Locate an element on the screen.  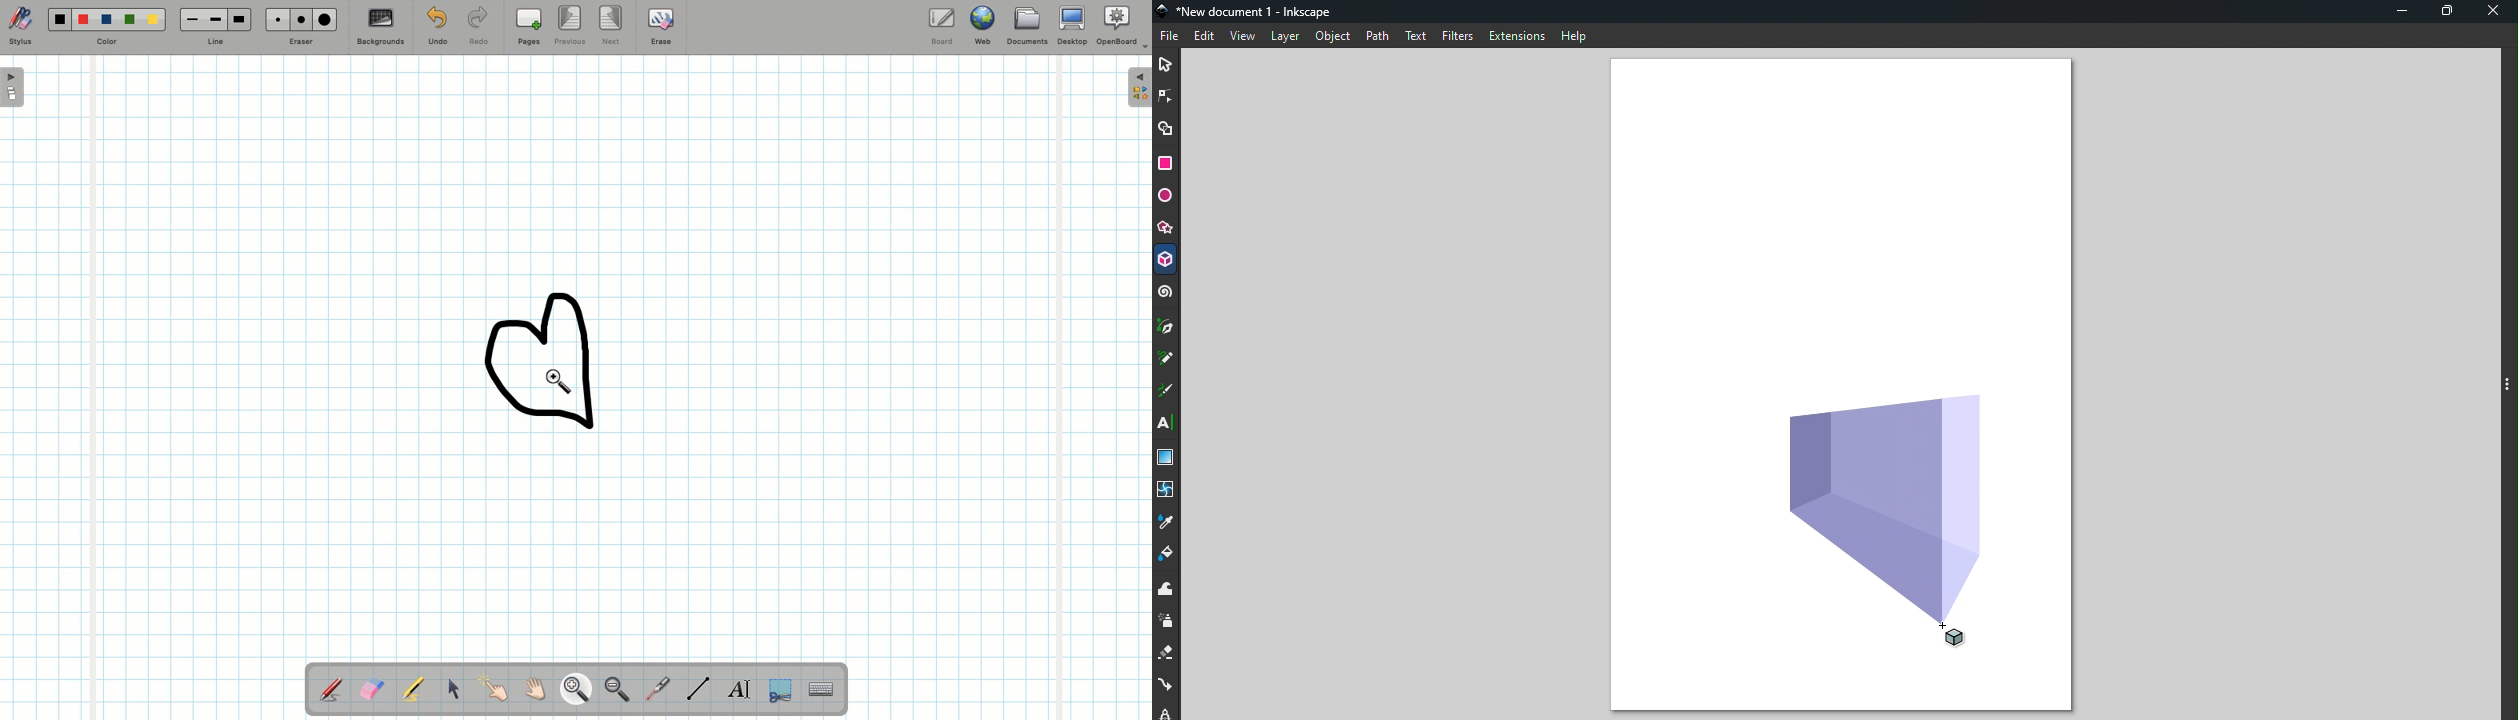
Rectangle tool is located at coordinates (1167, 164).